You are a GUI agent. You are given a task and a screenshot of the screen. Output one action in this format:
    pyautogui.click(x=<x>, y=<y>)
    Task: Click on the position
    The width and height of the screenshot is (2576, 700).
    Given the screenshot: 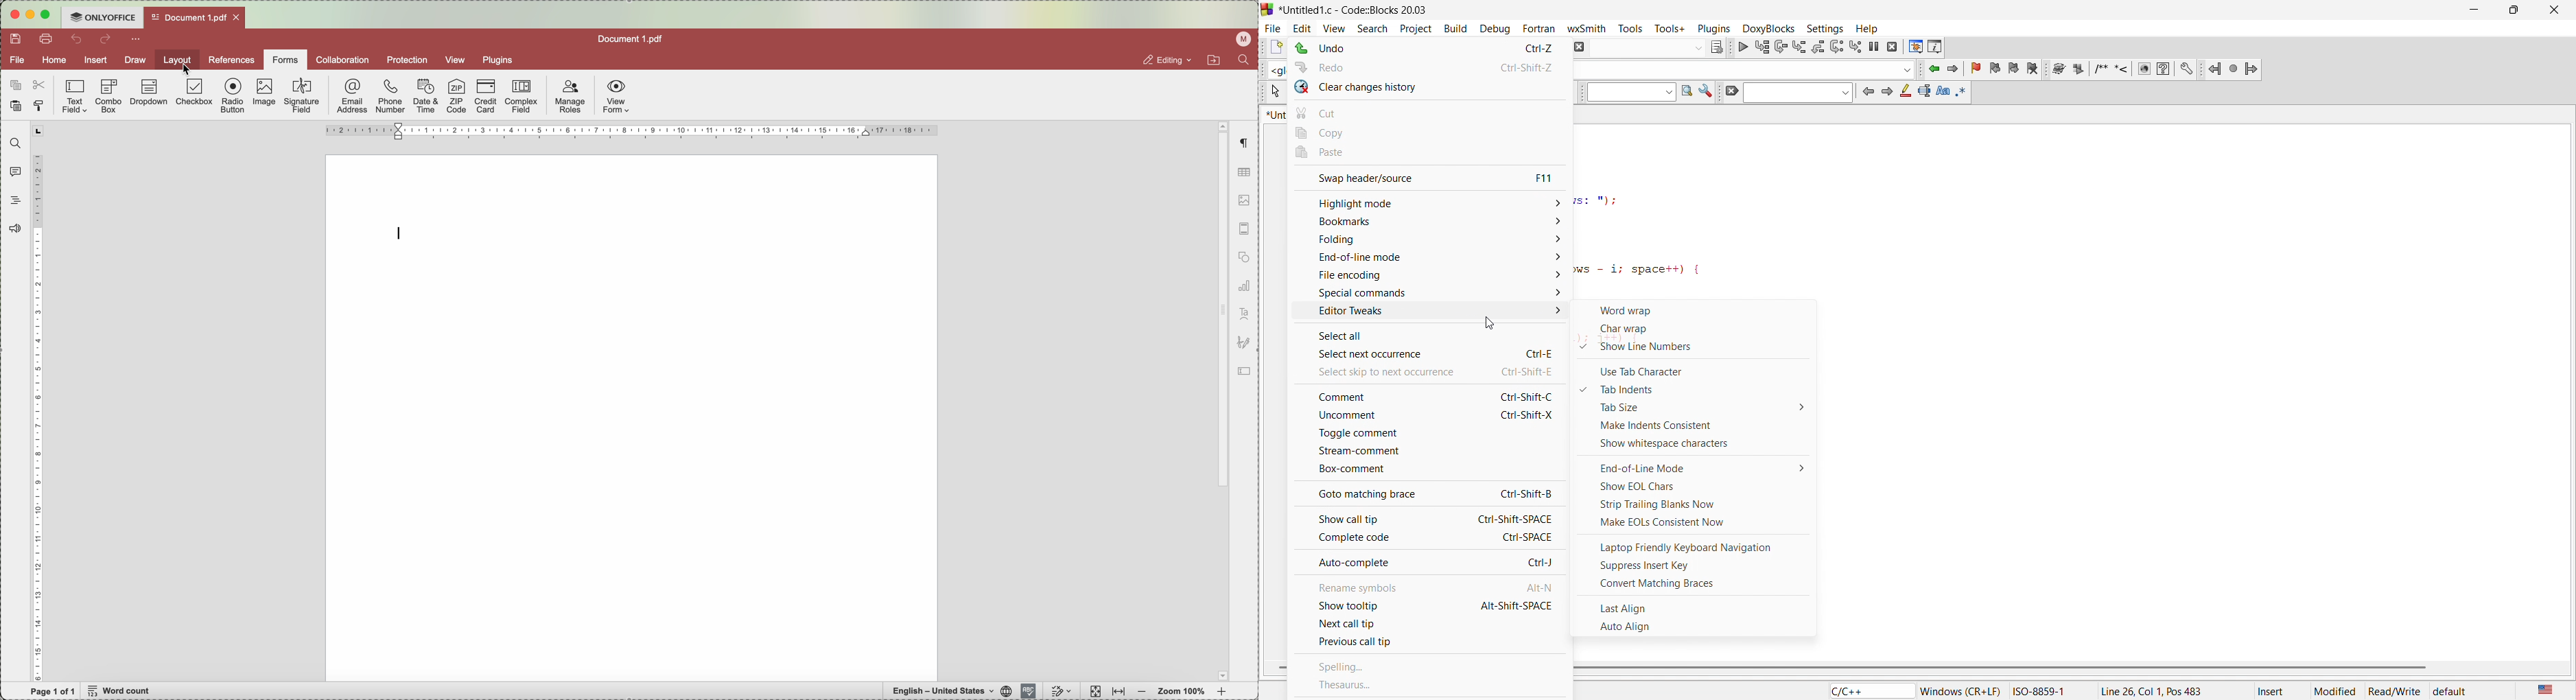 What is the action you would take?
    pyautogui.click(x=2164, y=690)
    